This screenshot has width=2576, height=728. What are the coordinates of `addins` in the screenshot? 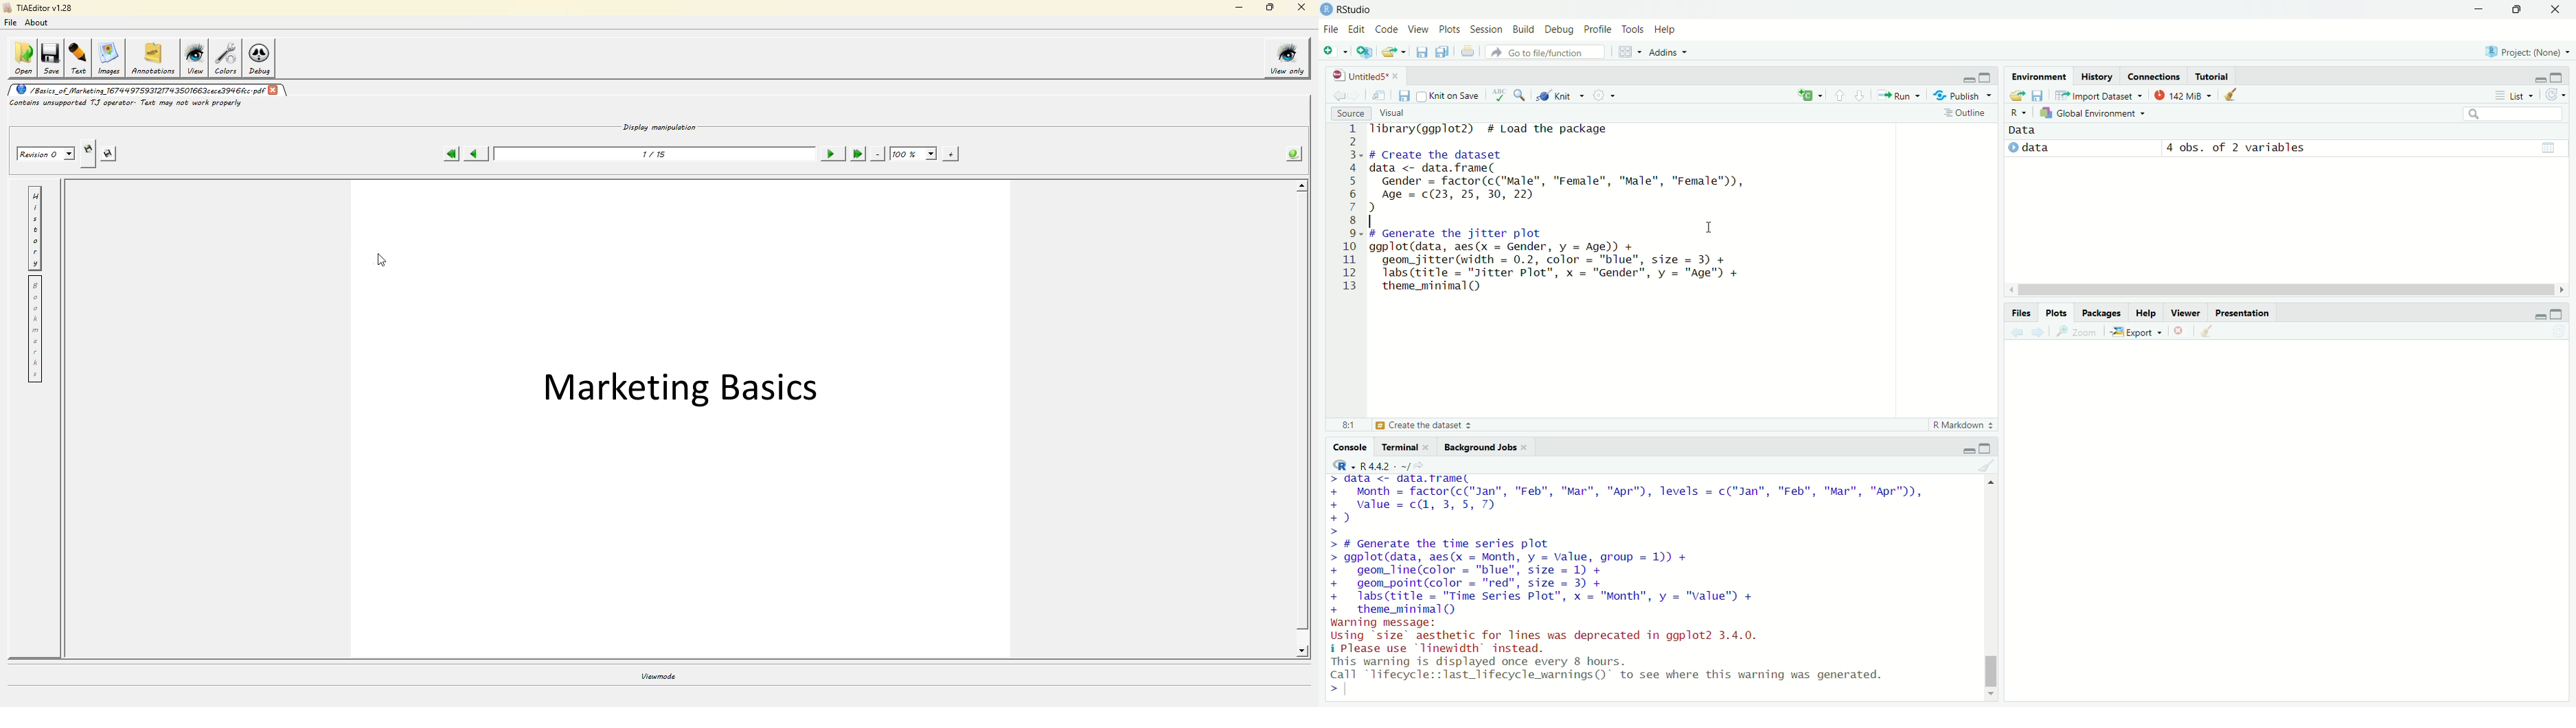 It's located at (1668, 52).